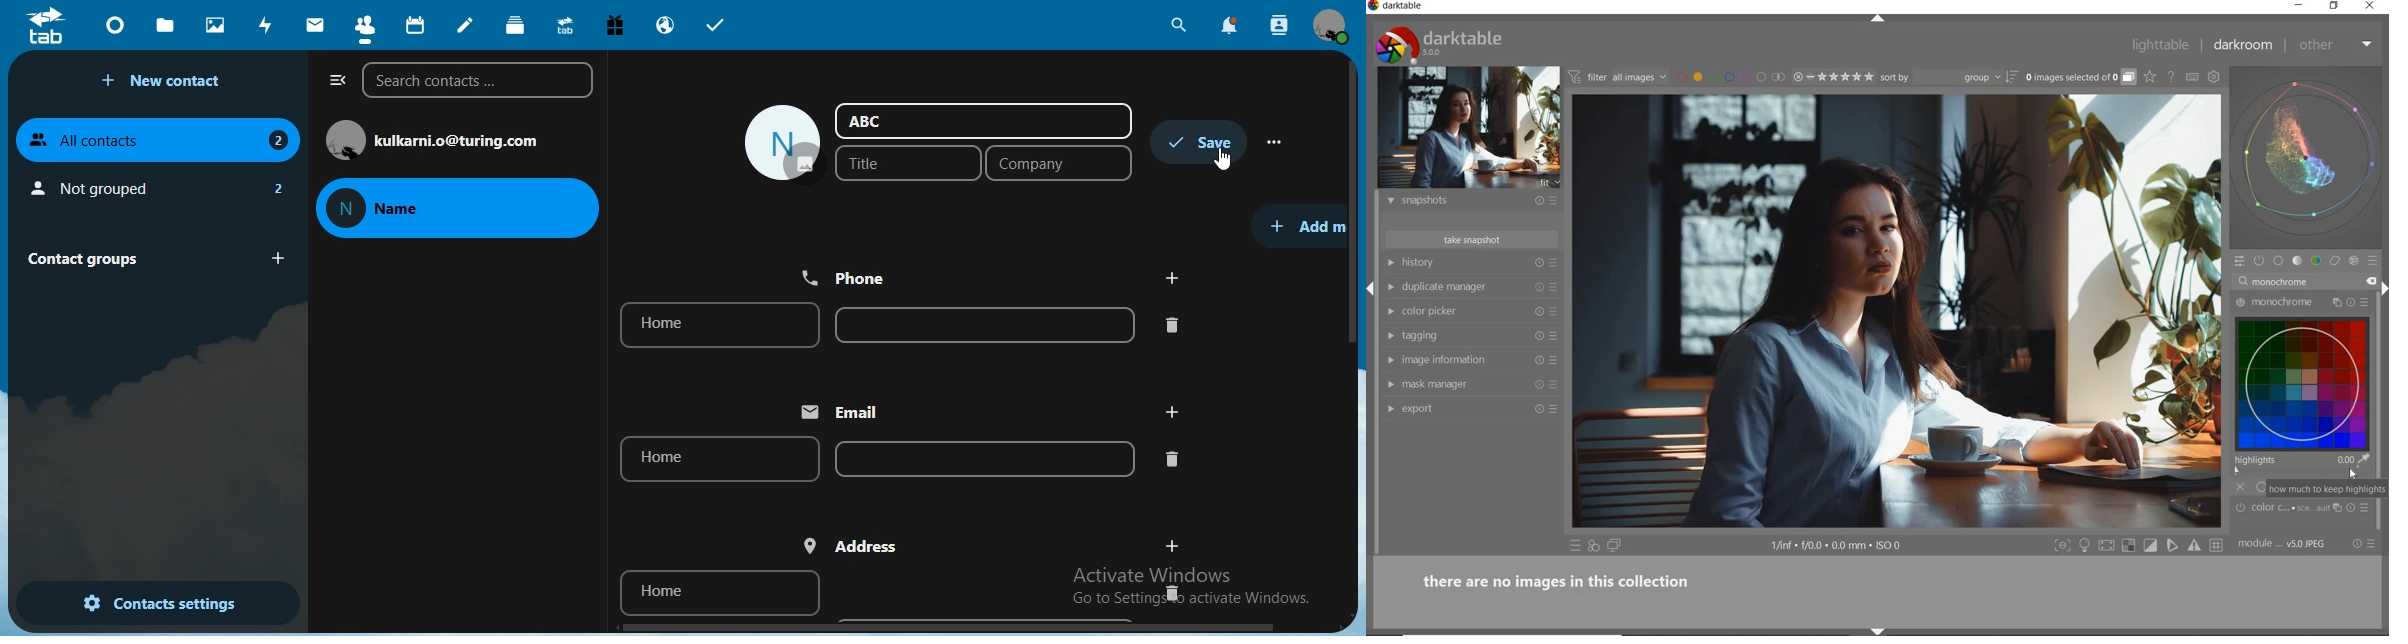  Describe the element at coordinates (313, 25) in the screenshot. I see `mail` at that location.